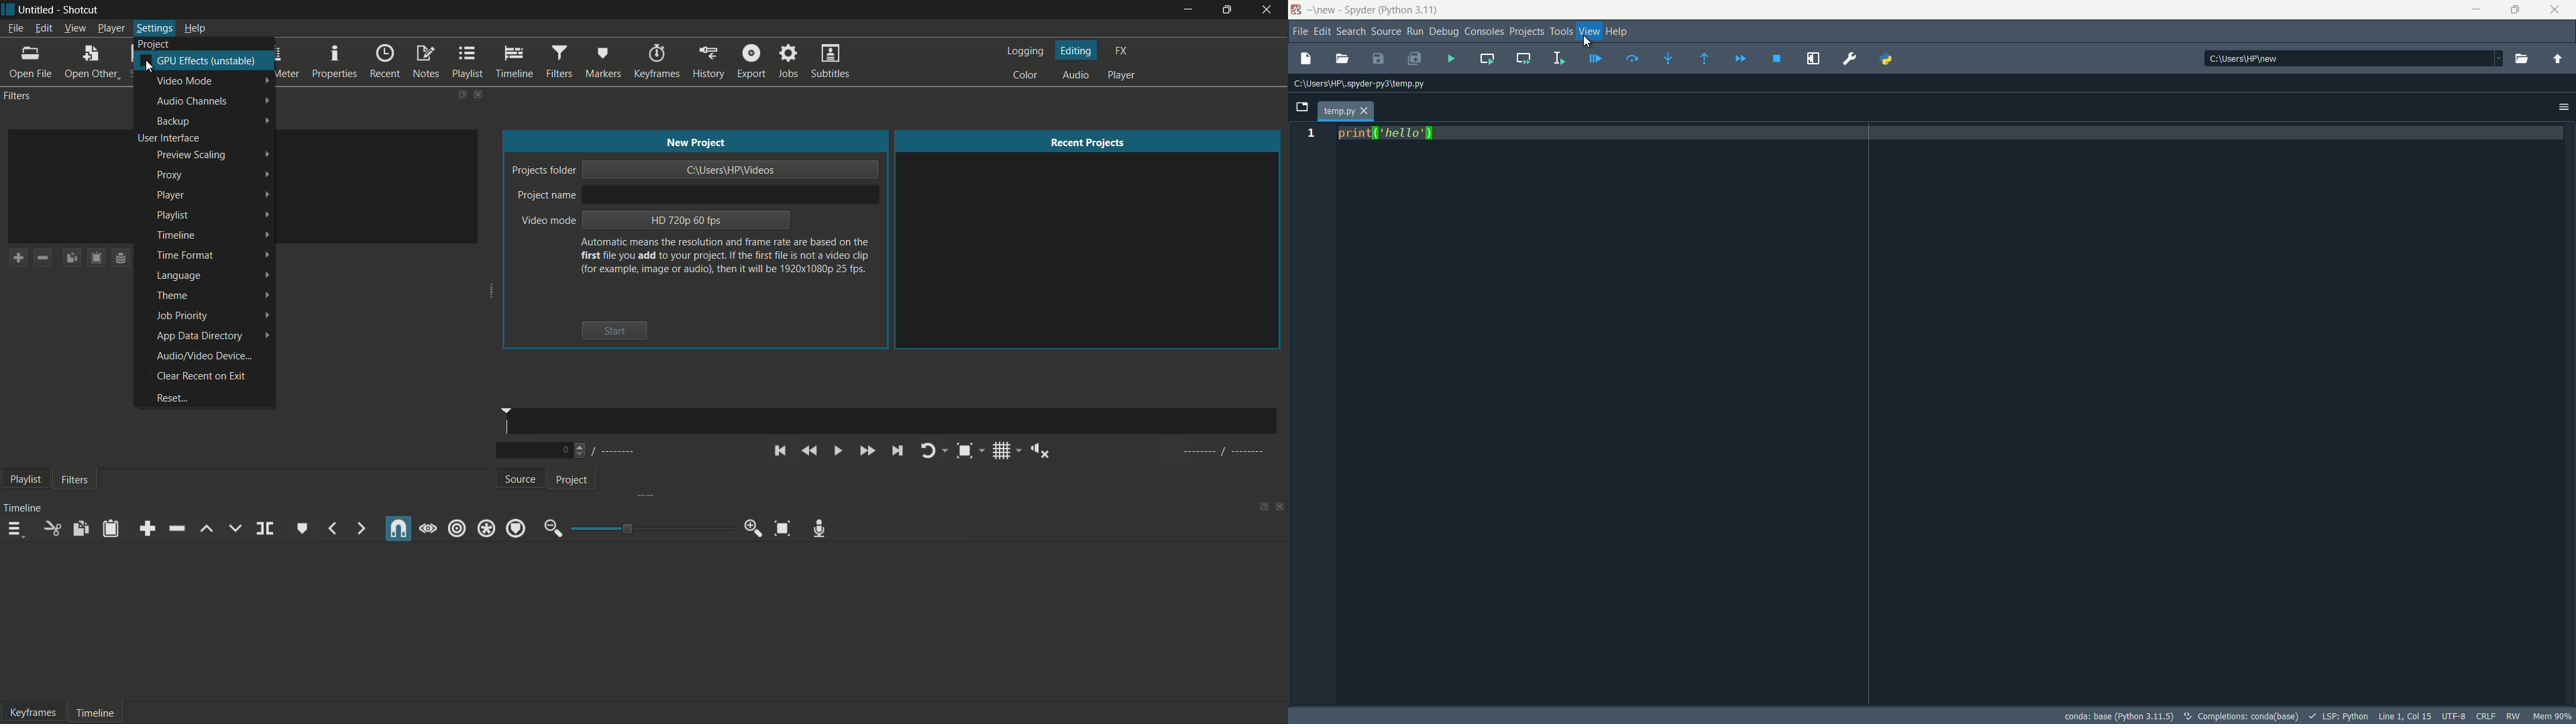 This screenshot has height=728, width=2576. I want to click on minimize, so click(1188, 10).